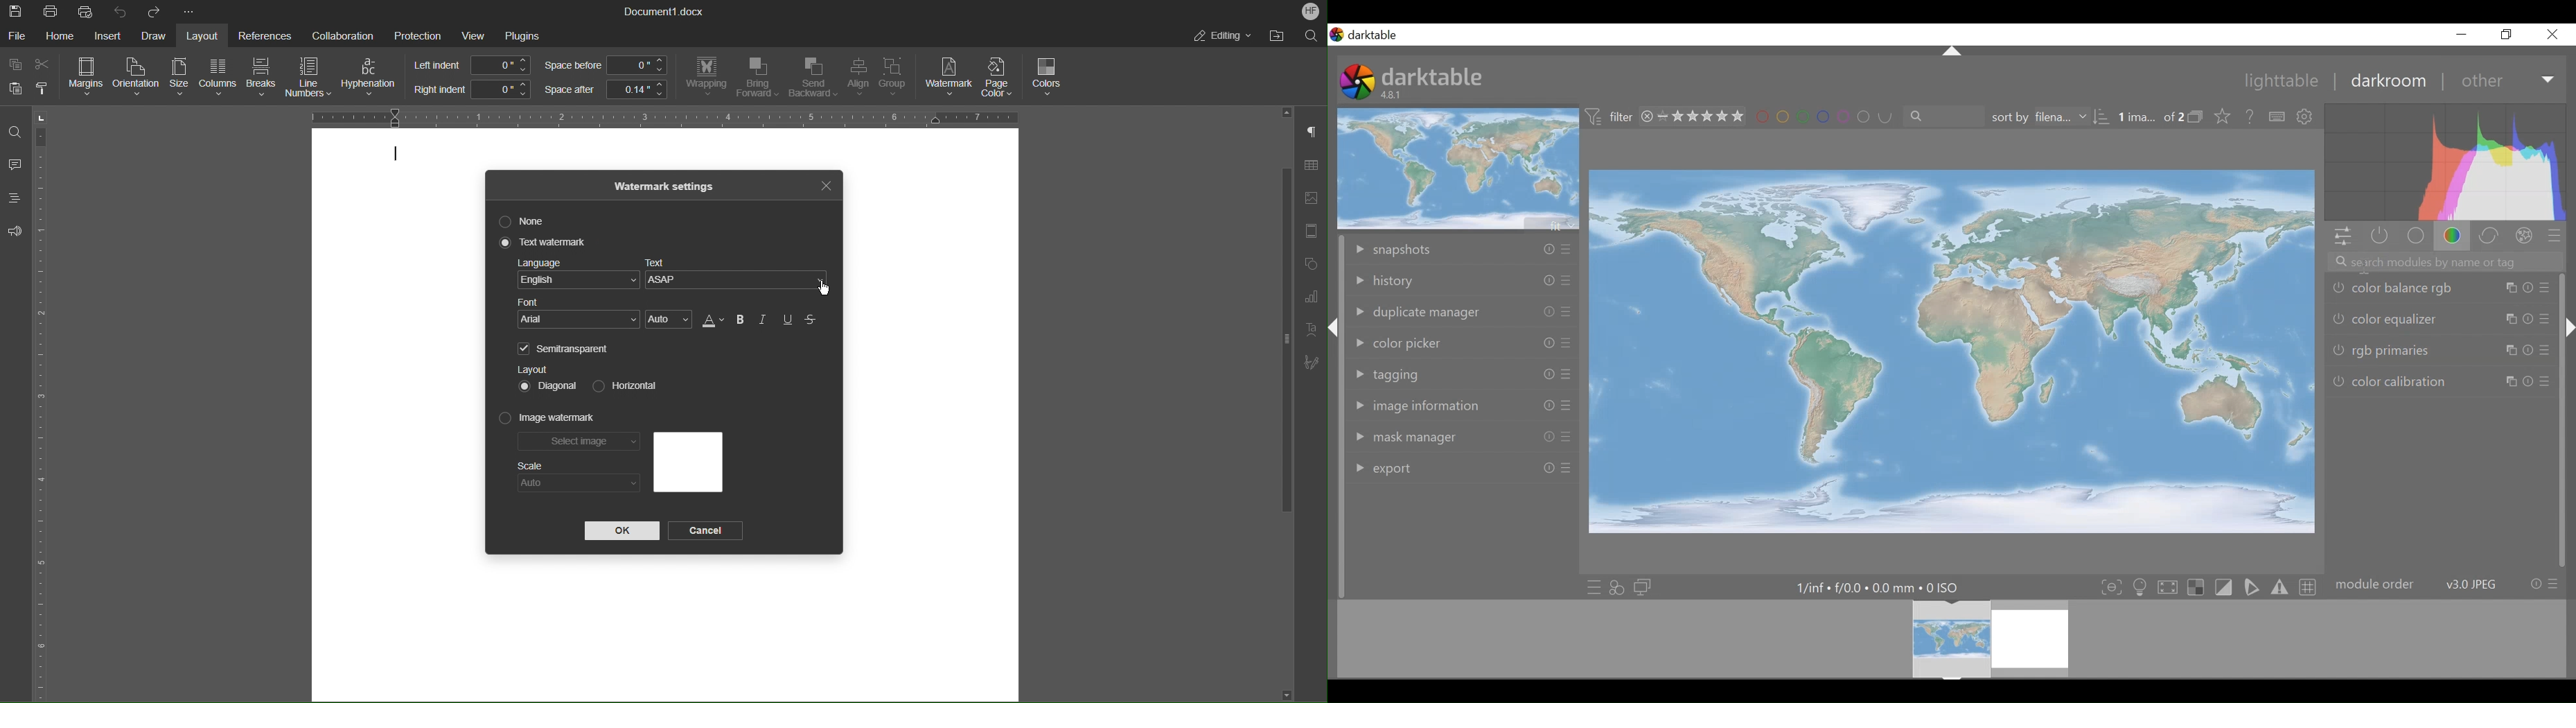 The height and width of the screenshot is (728, 2576). Describe the element at coordinates (579, 483) in the screenshot. I see `Auto` at that location.